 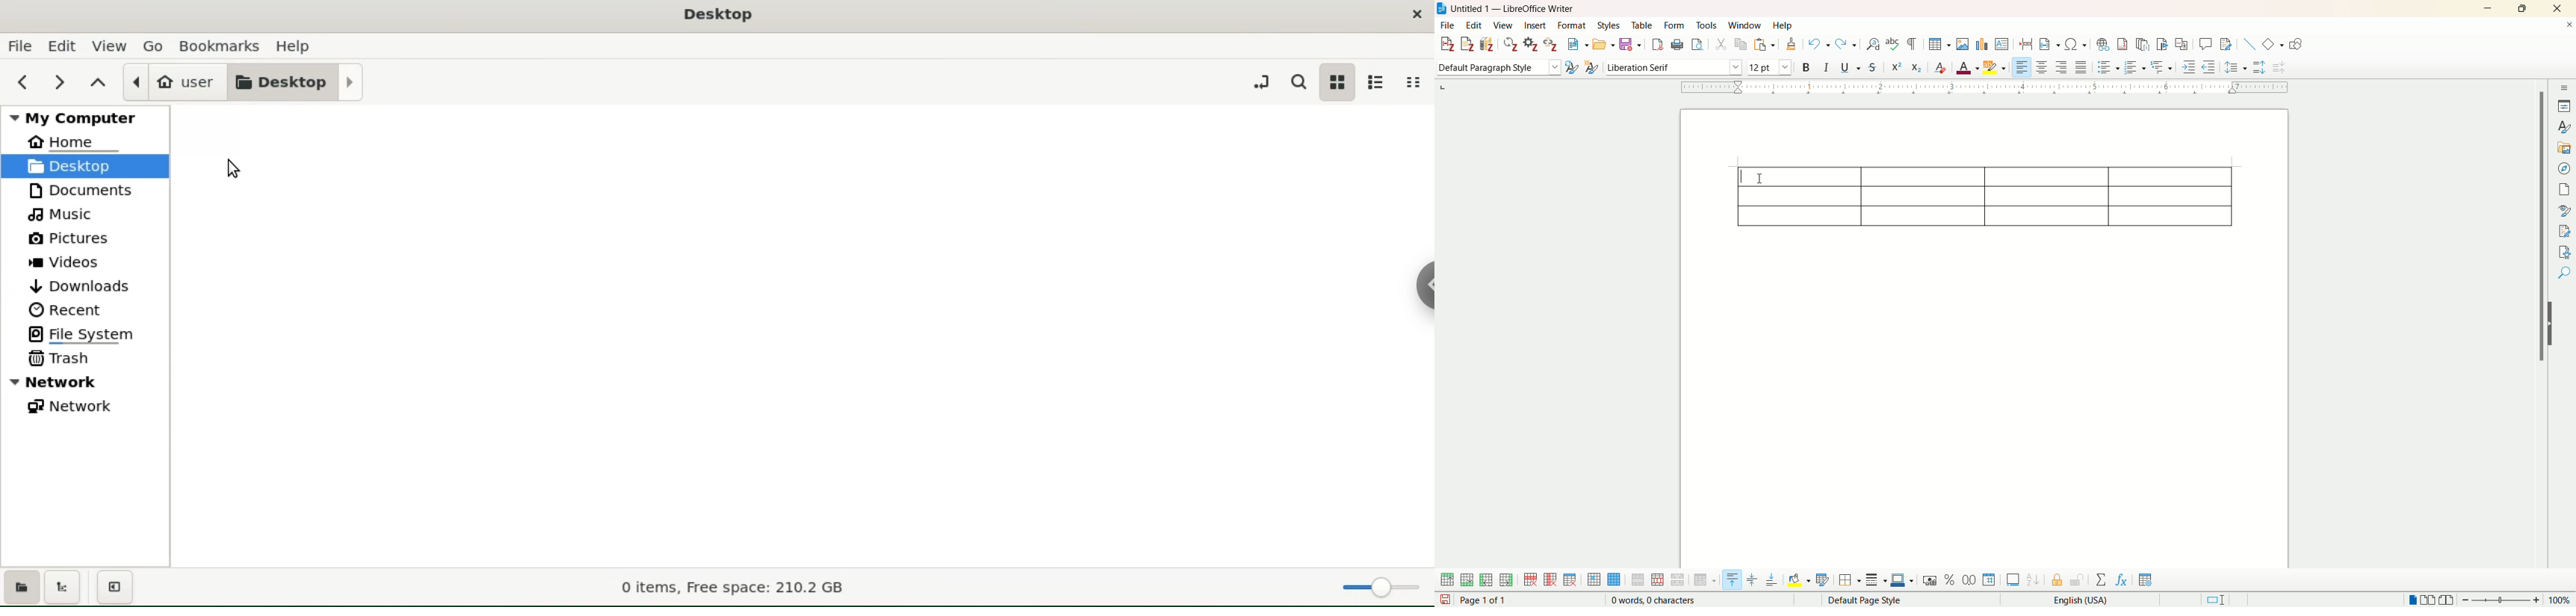 What do you see at coordinates (1904, 580) in the screenshot?
I see `border color` at bounding box center [1904, 580].